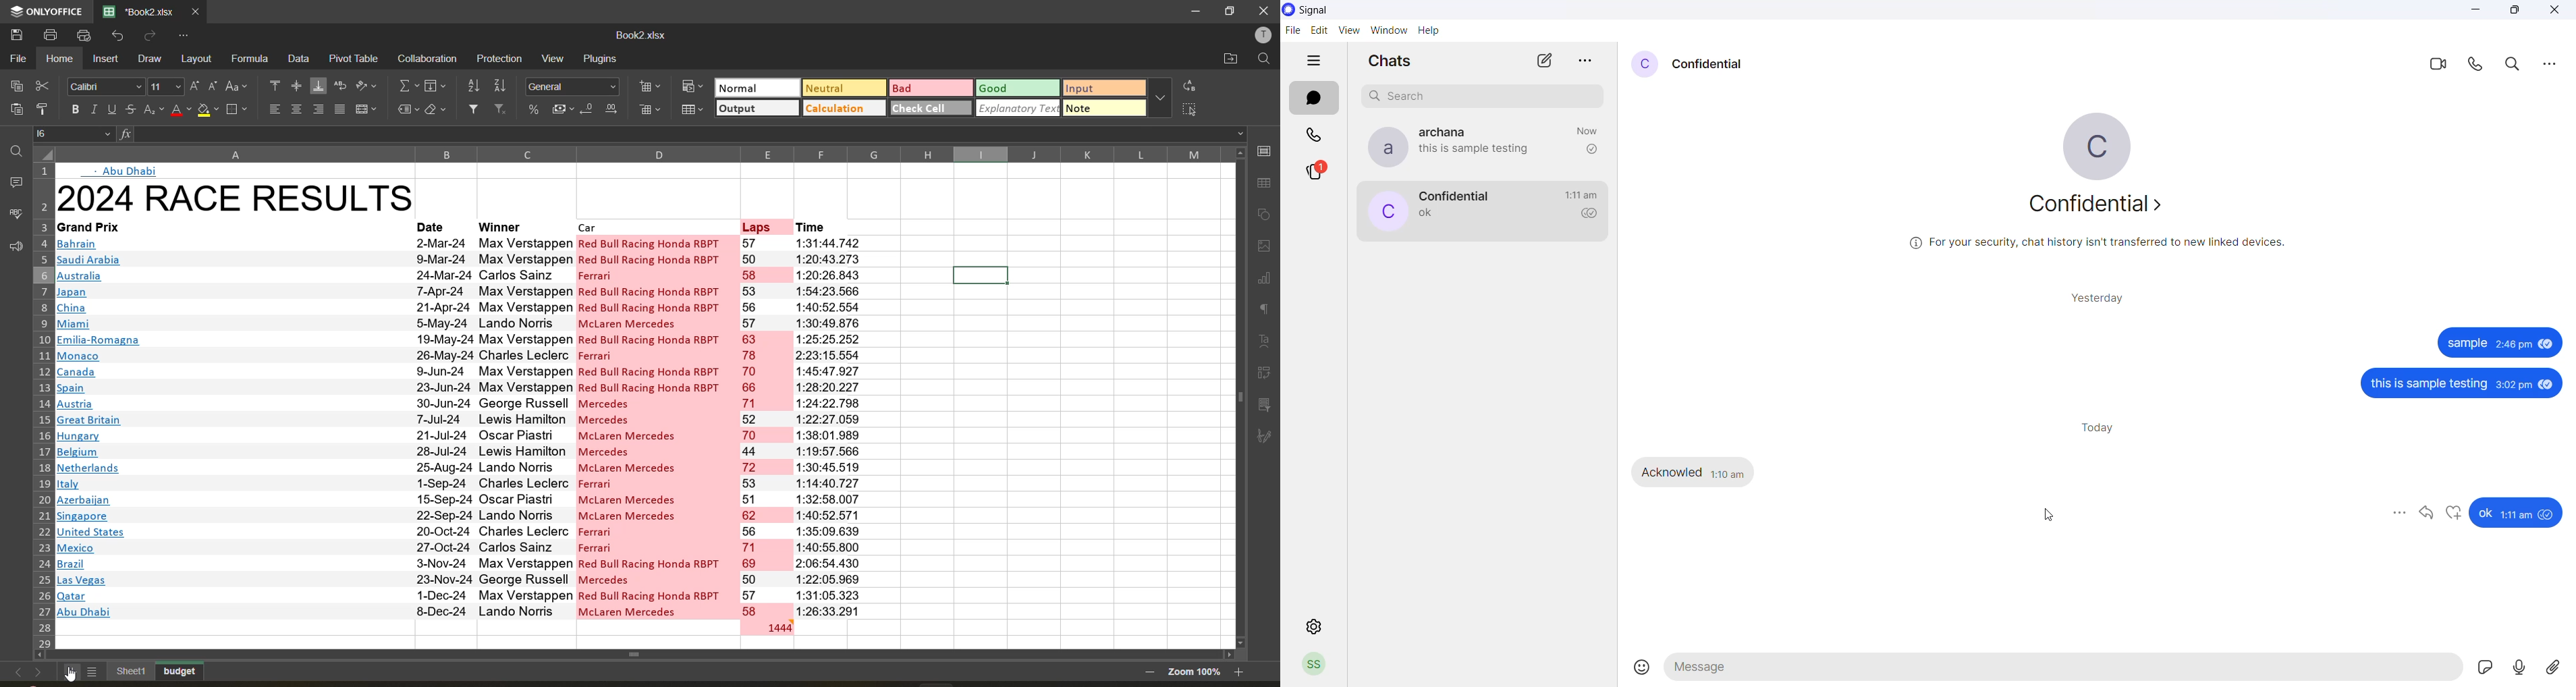 The width and height of the screenshot is (2576, 700). What do you see at coordinates (2558, 667) in the screenshot?
I see `share attachment` at bounding box center [2558, 667].